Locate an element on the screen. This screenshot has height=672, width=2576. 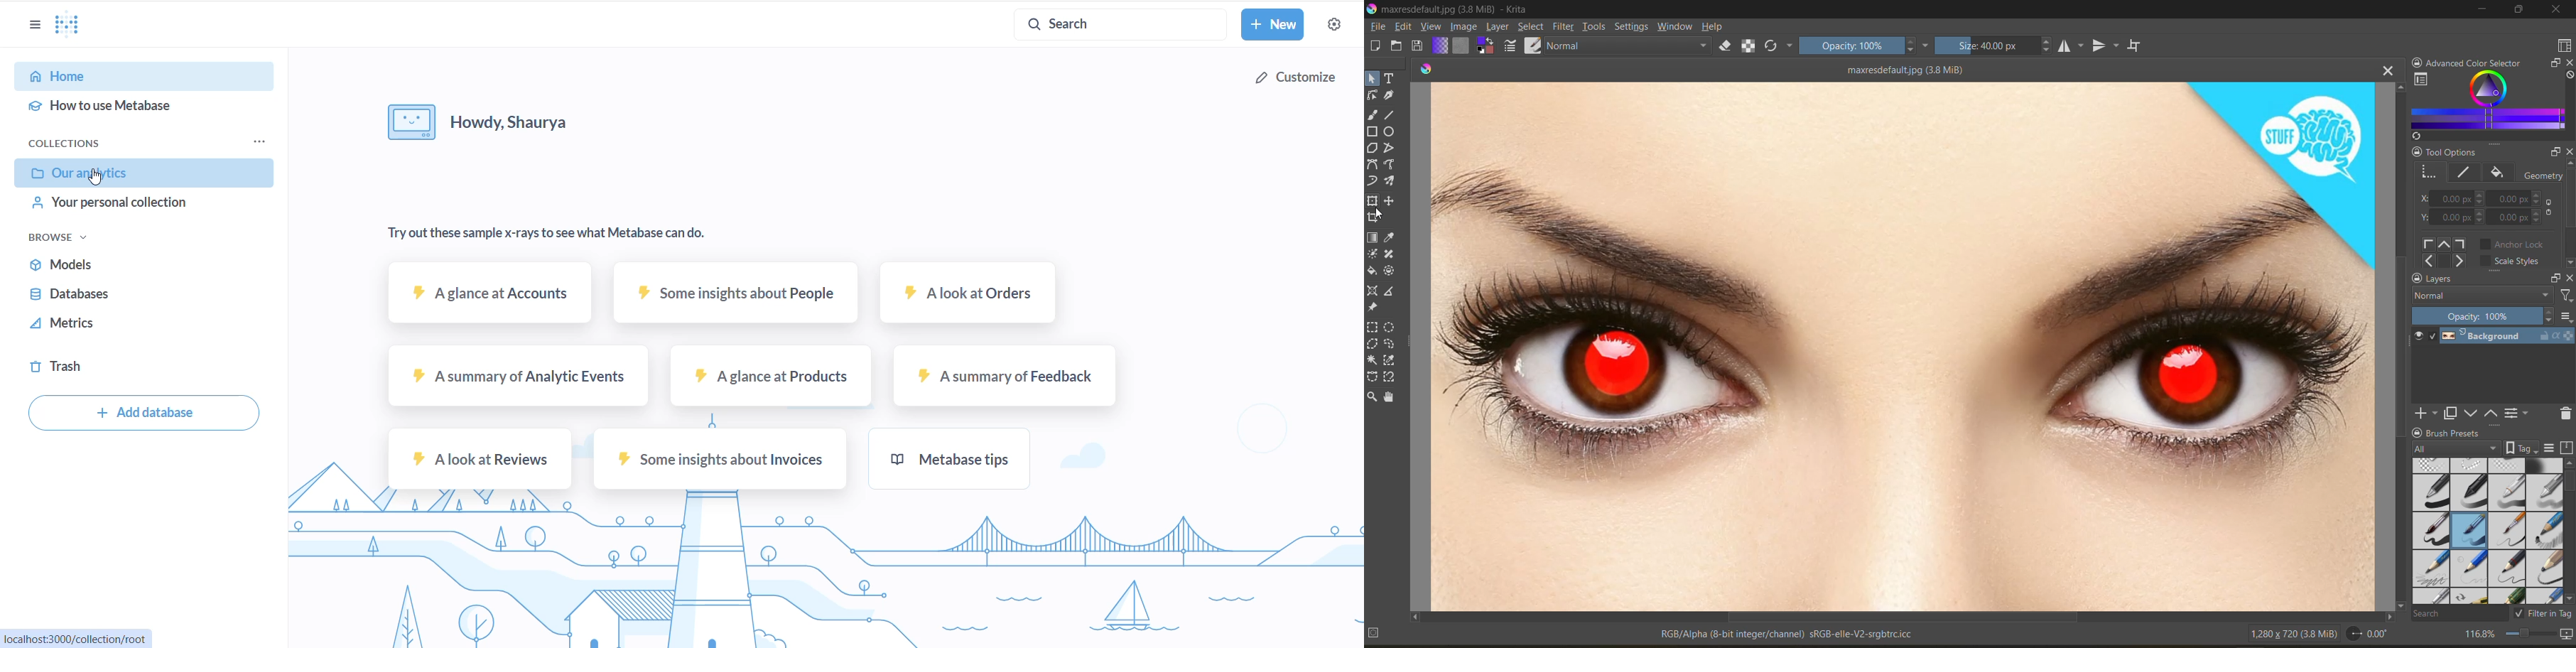
layer is located at coordinates (1499, 27).